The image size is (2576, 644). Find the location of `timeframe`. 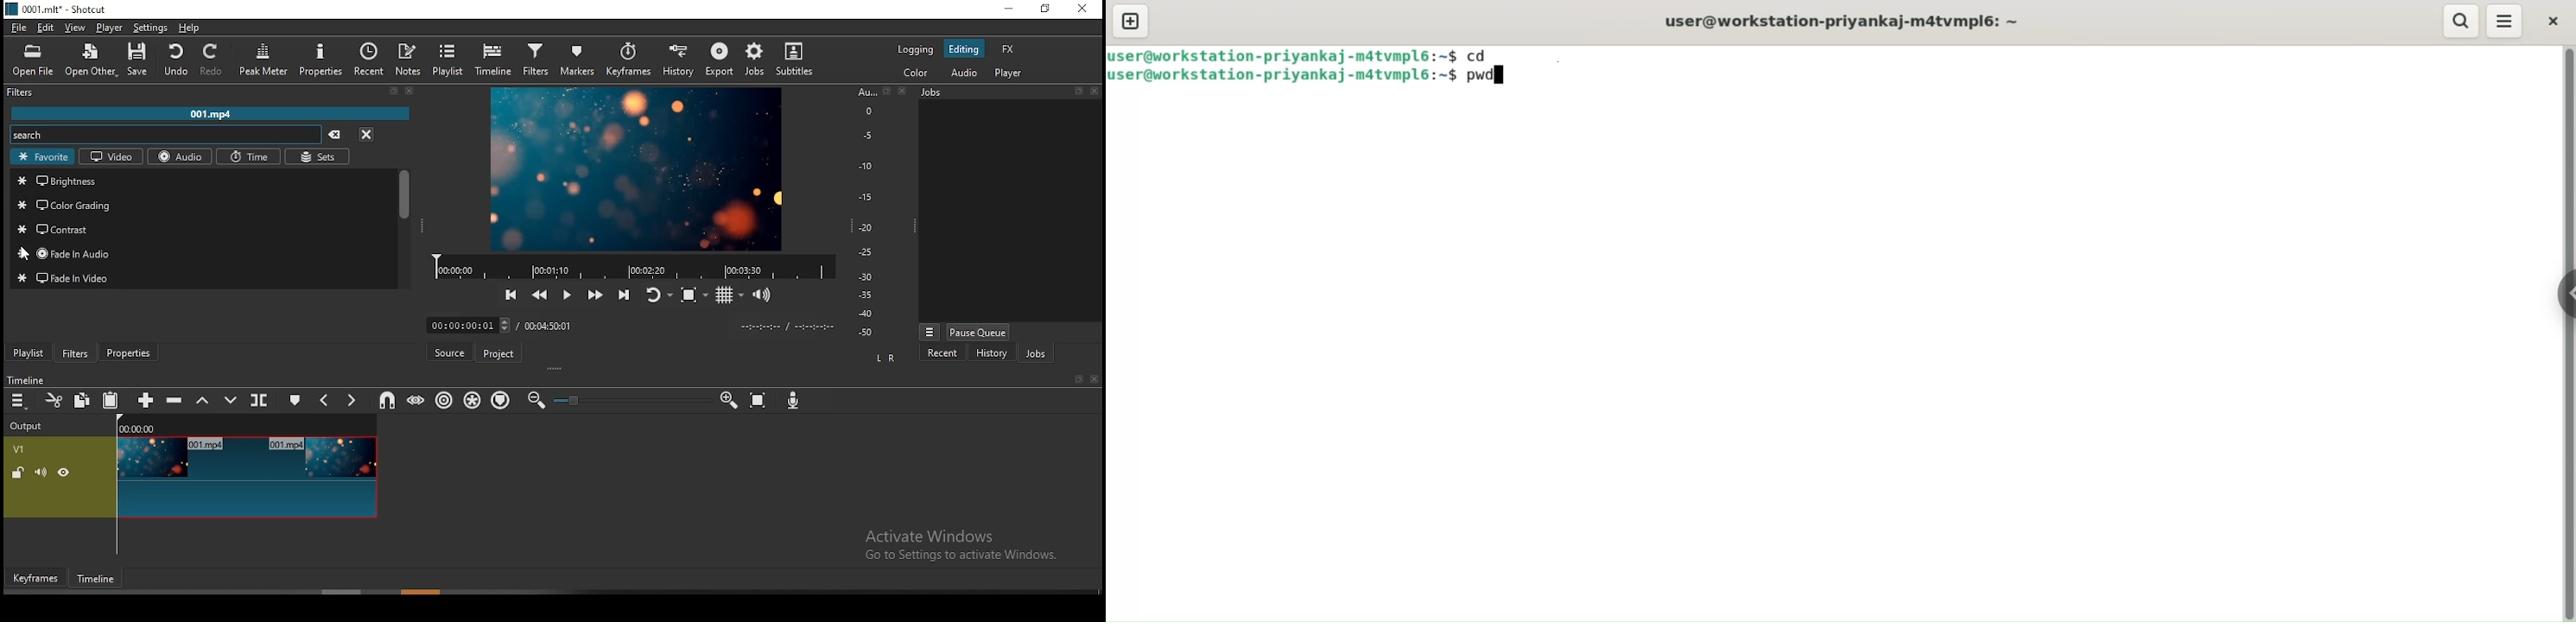

timeframe is located at coordinates (96, 579).